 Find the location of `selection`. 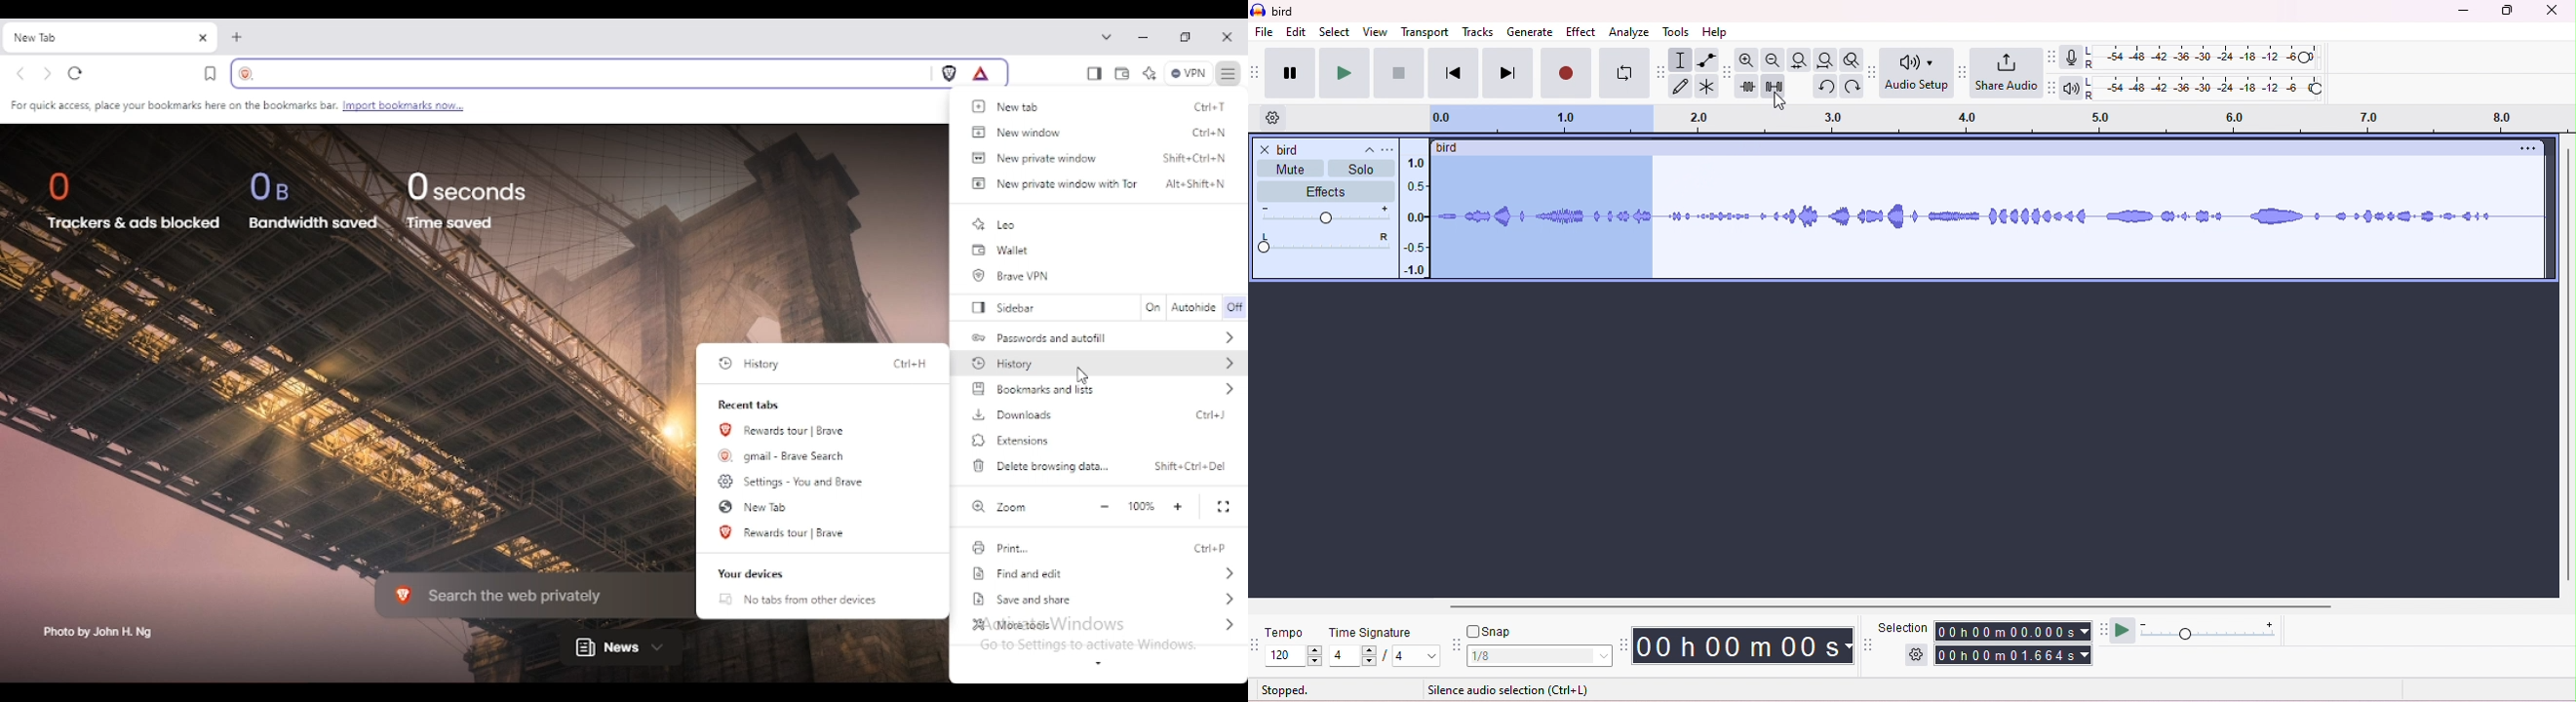

selection is located at coordinates (1905, 625).